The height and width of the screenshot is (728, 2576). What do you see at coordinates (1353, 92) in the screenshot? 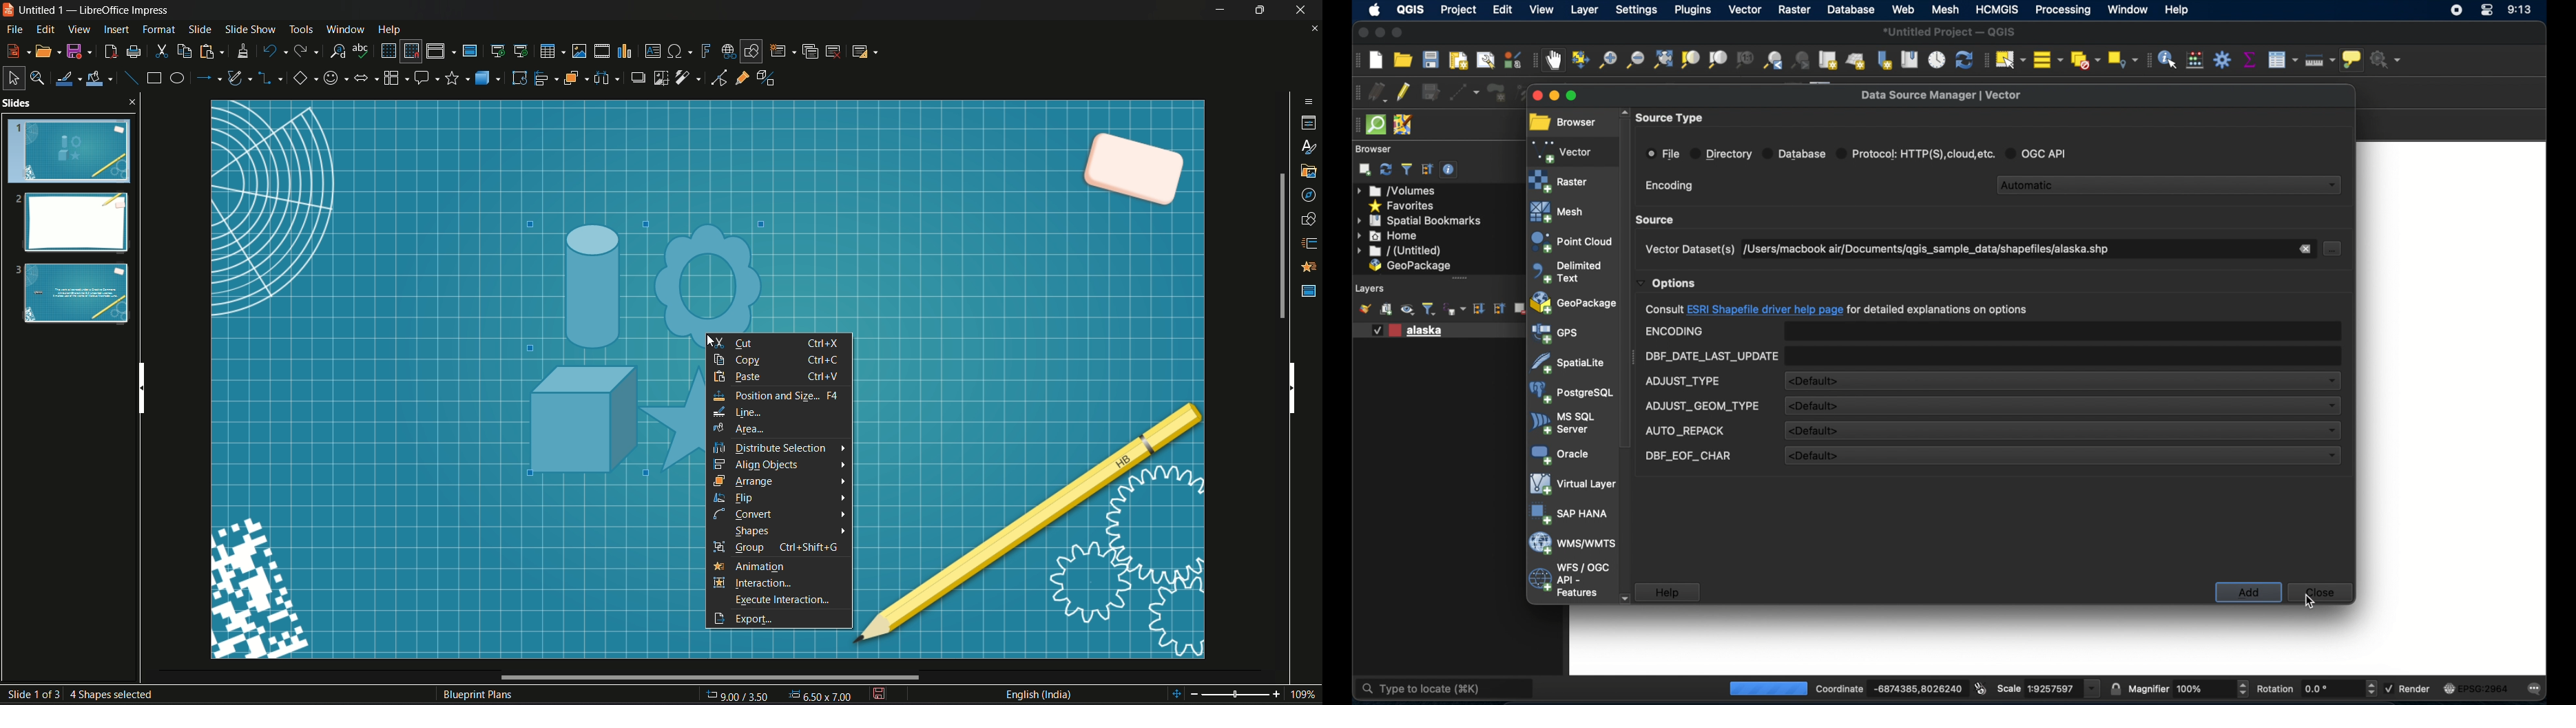
I see `digitizing toolbar` at bounding box center [1353, 92].